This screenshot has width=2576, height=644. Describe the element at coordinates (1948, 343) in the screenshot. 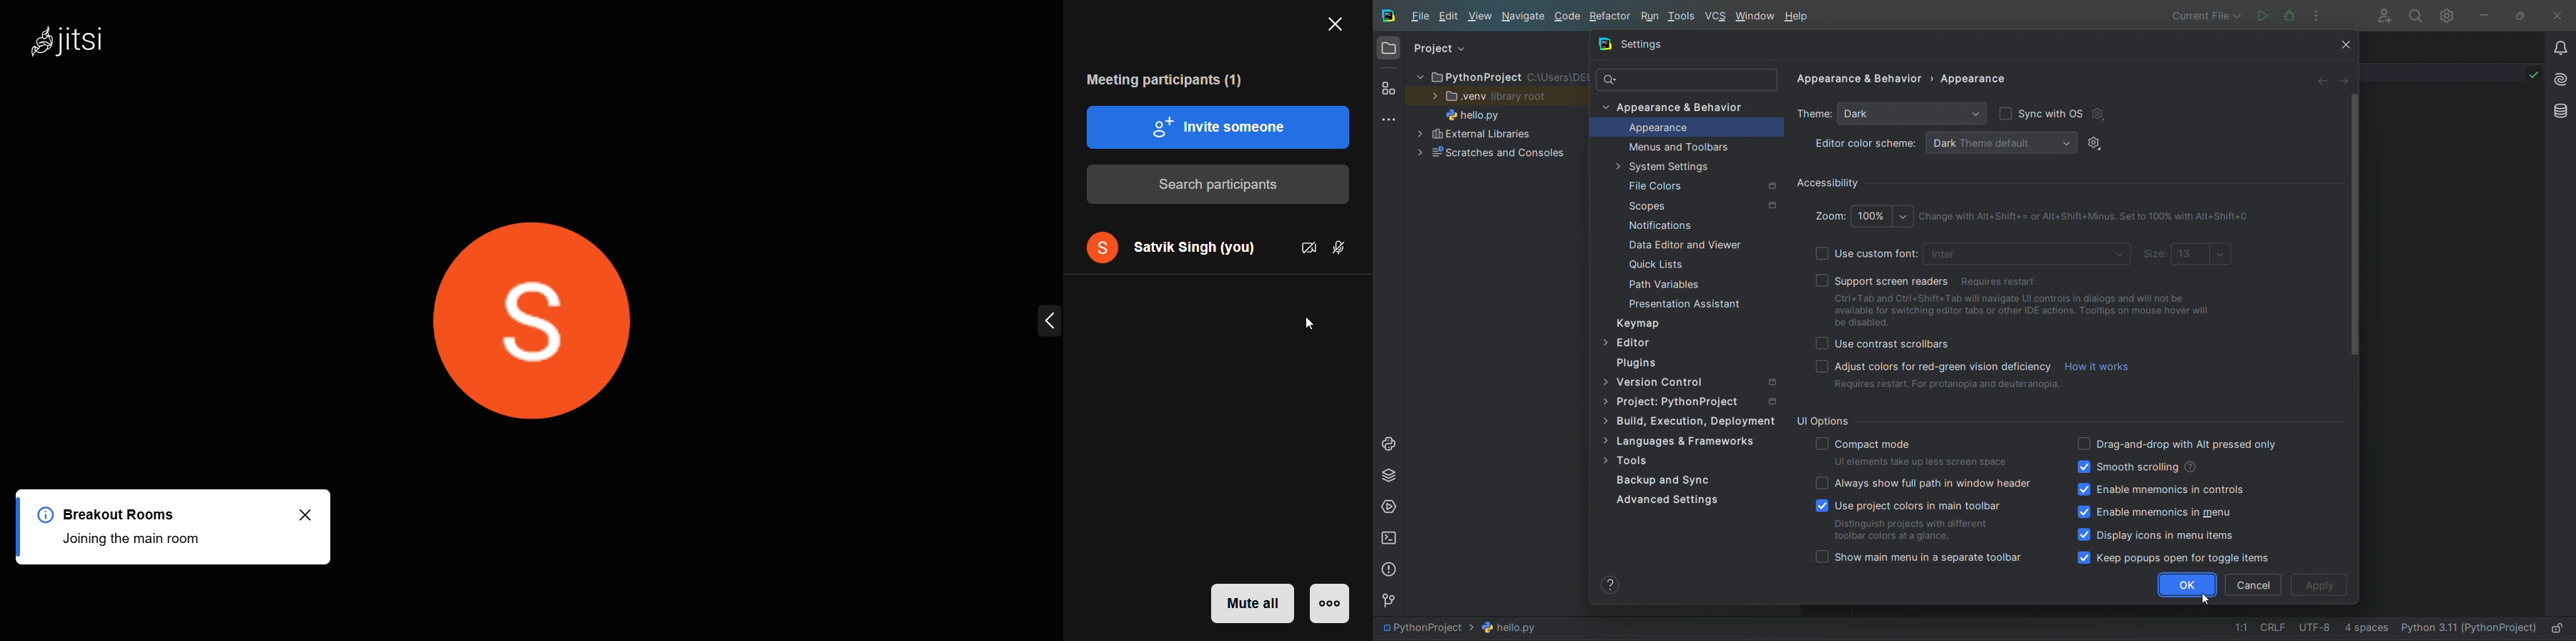

I see `Use Contrast Scrollbars` at that location.